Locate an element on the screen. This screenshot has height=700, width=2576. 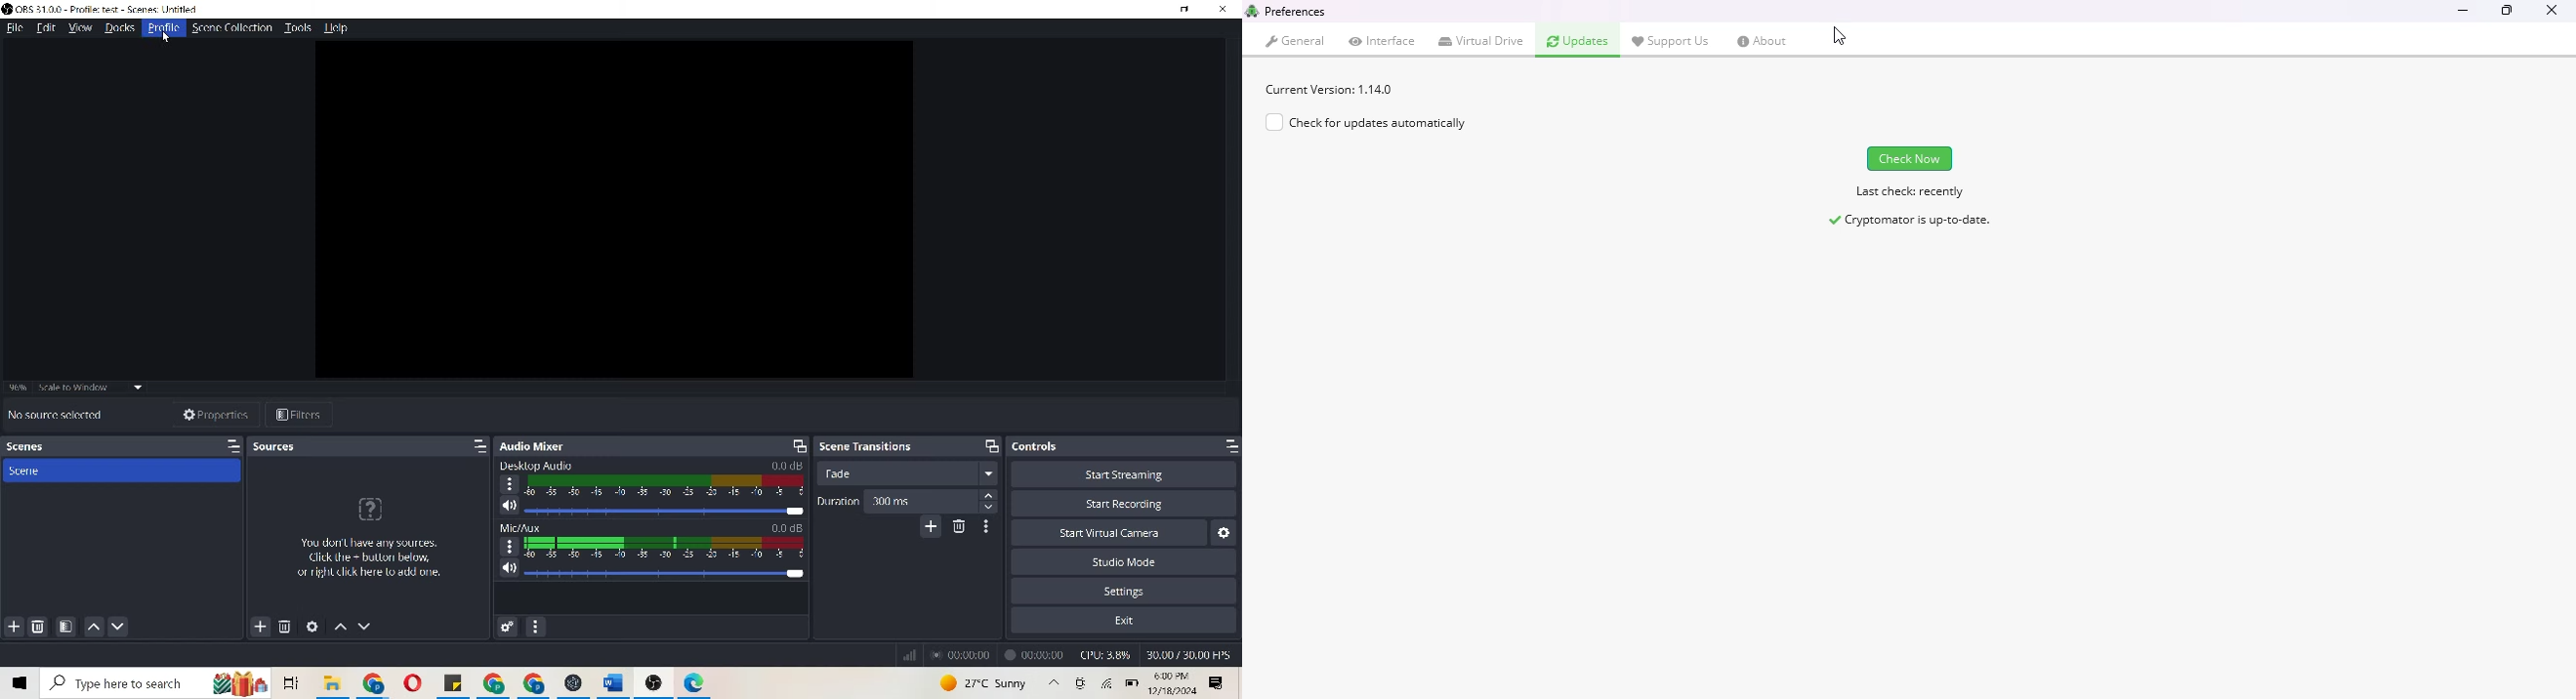
cryptomator is up-to-date. is located at coordinates (1911, 221).